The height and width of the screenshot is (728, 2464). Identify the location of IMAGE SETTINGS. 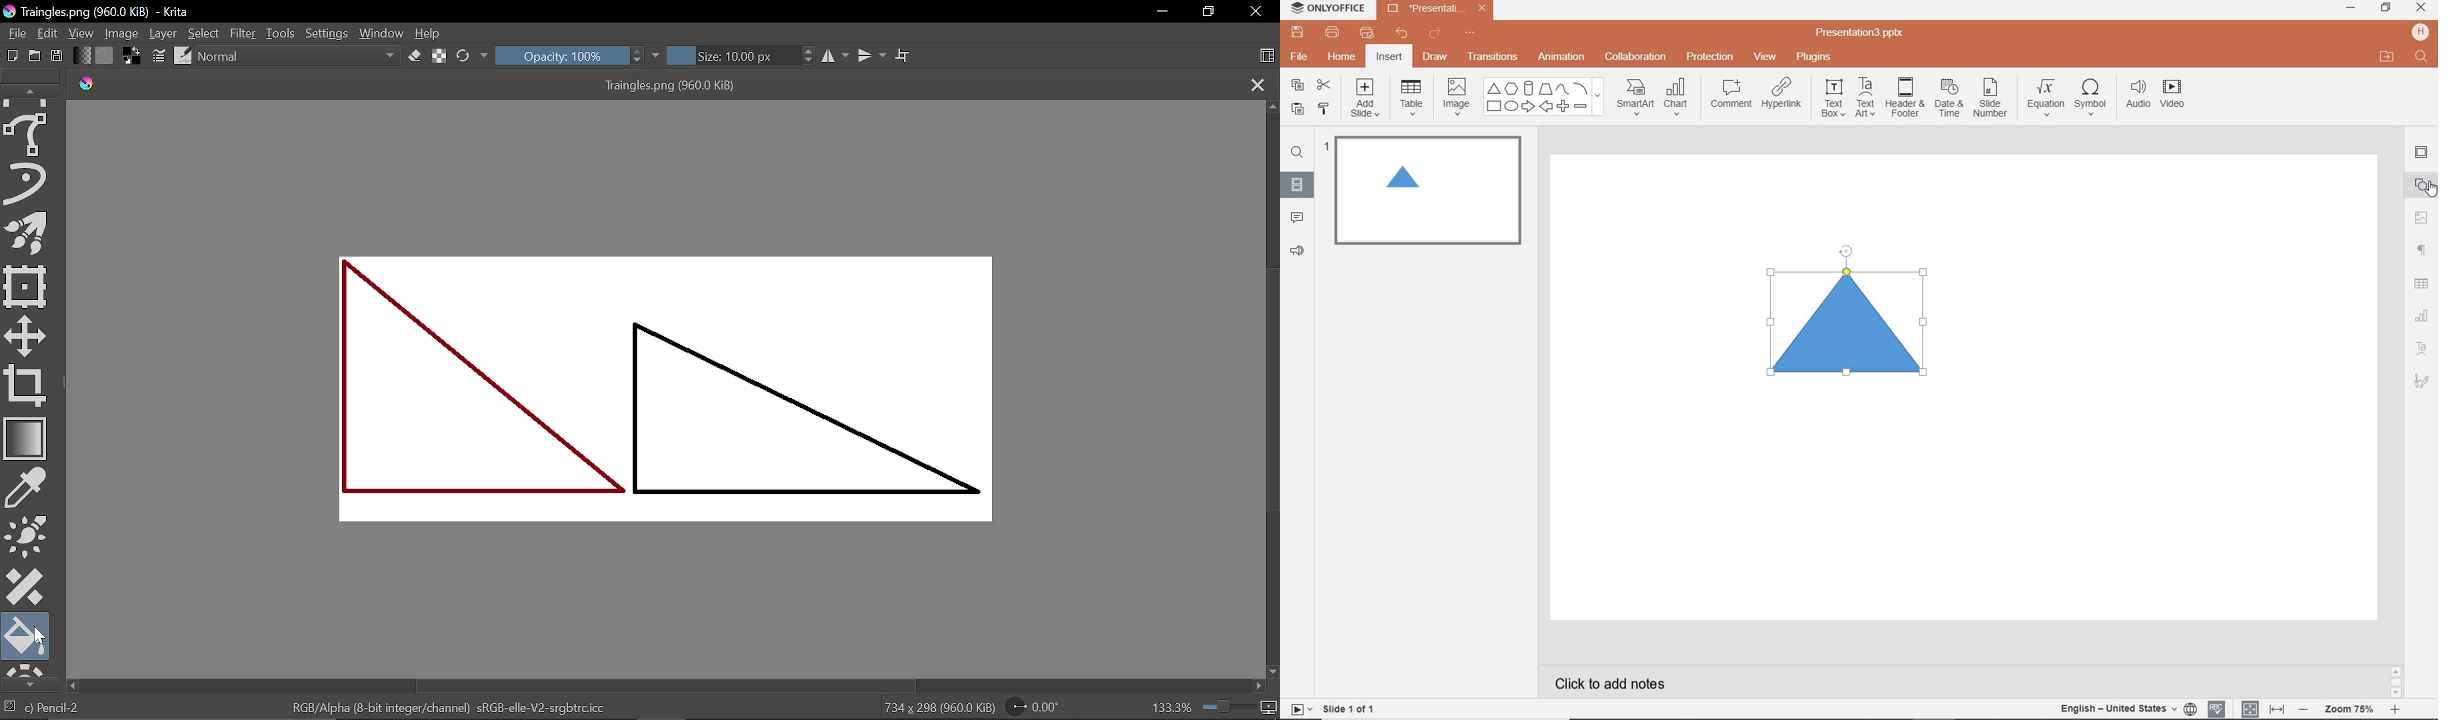
(2422, 217).